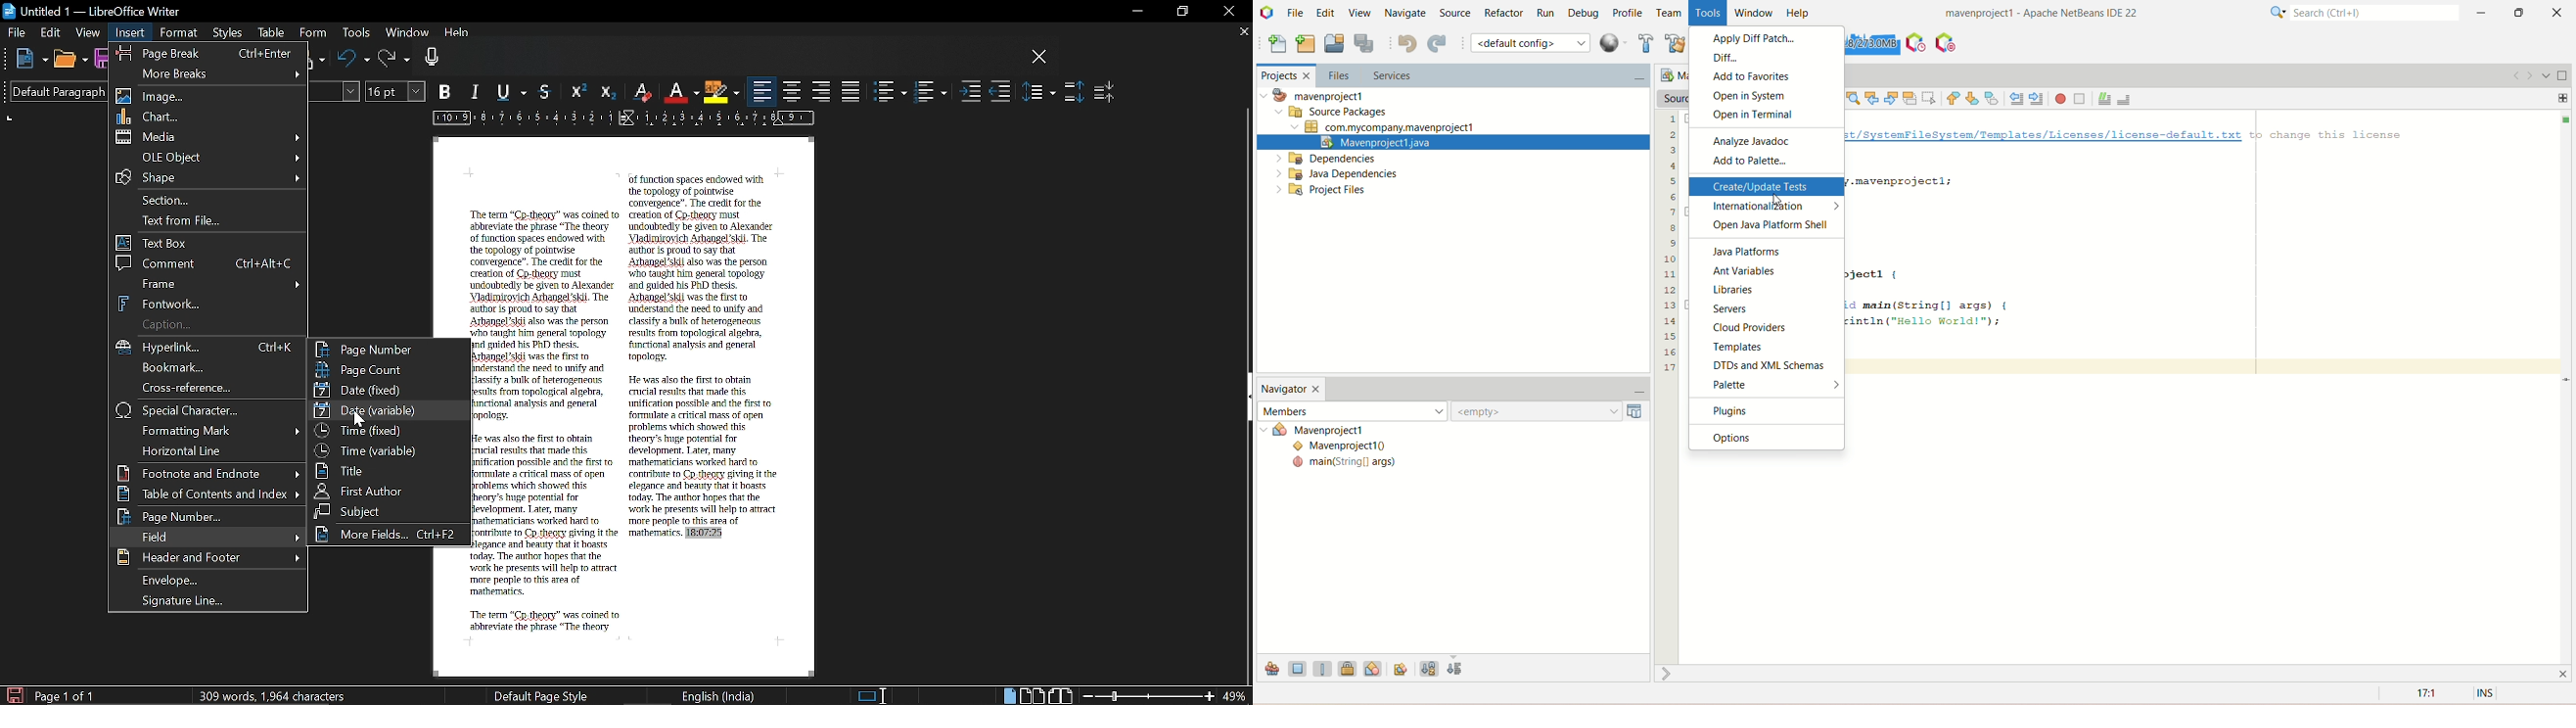  I want to click on Italic, so click(477, 93).